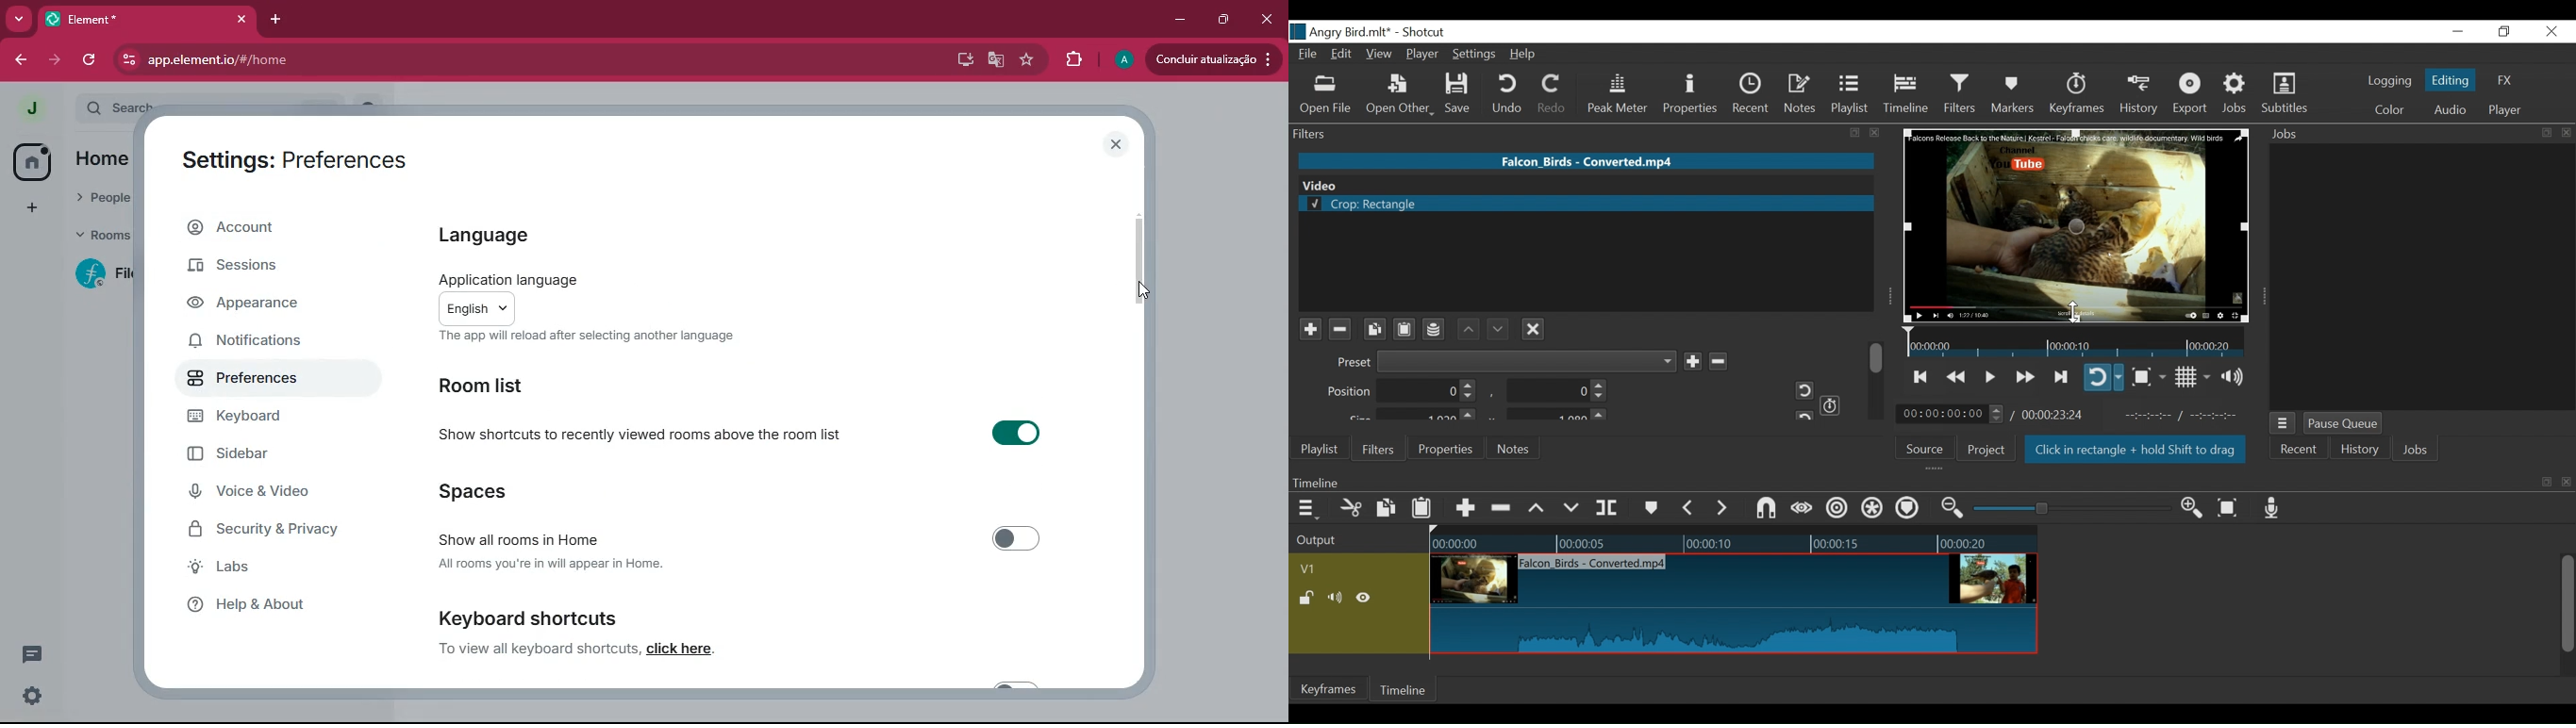 The height and width of the screenshot is (728, 2576). I want to click on application language english, so click(612, 296).